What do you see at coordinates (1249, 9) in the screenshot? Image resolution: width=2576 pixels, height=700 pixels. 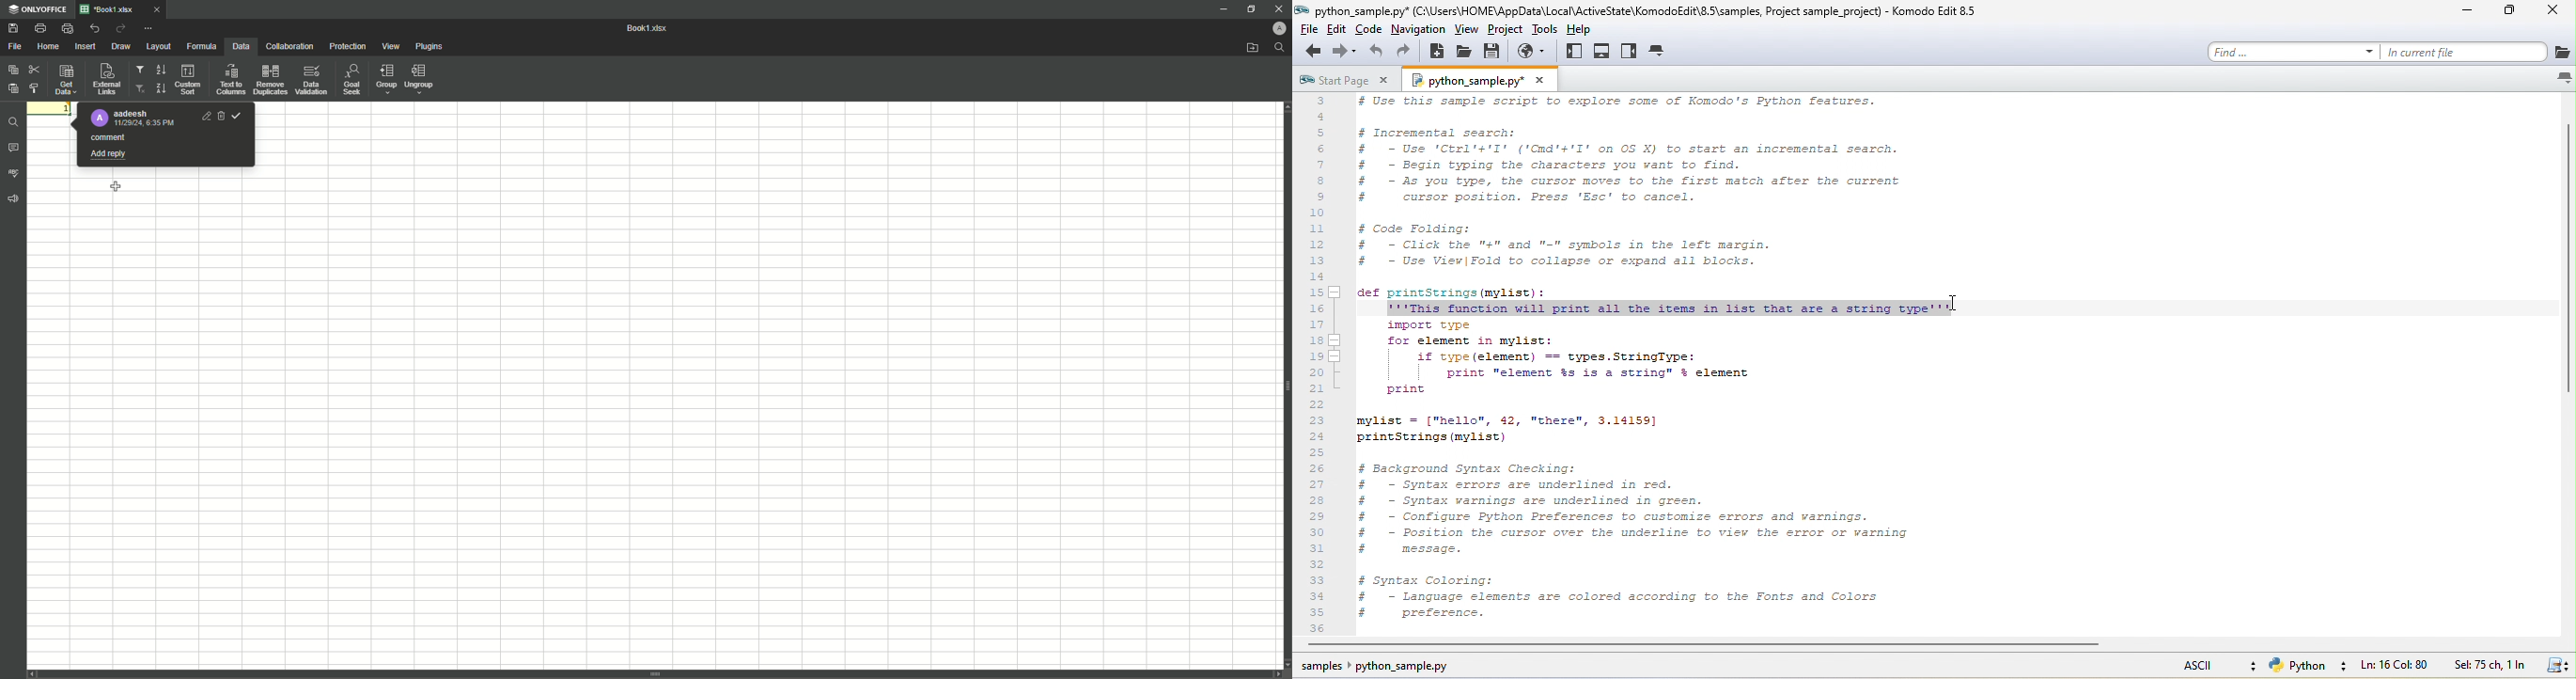 I see `Restore` at bounding box center [1249, 9].